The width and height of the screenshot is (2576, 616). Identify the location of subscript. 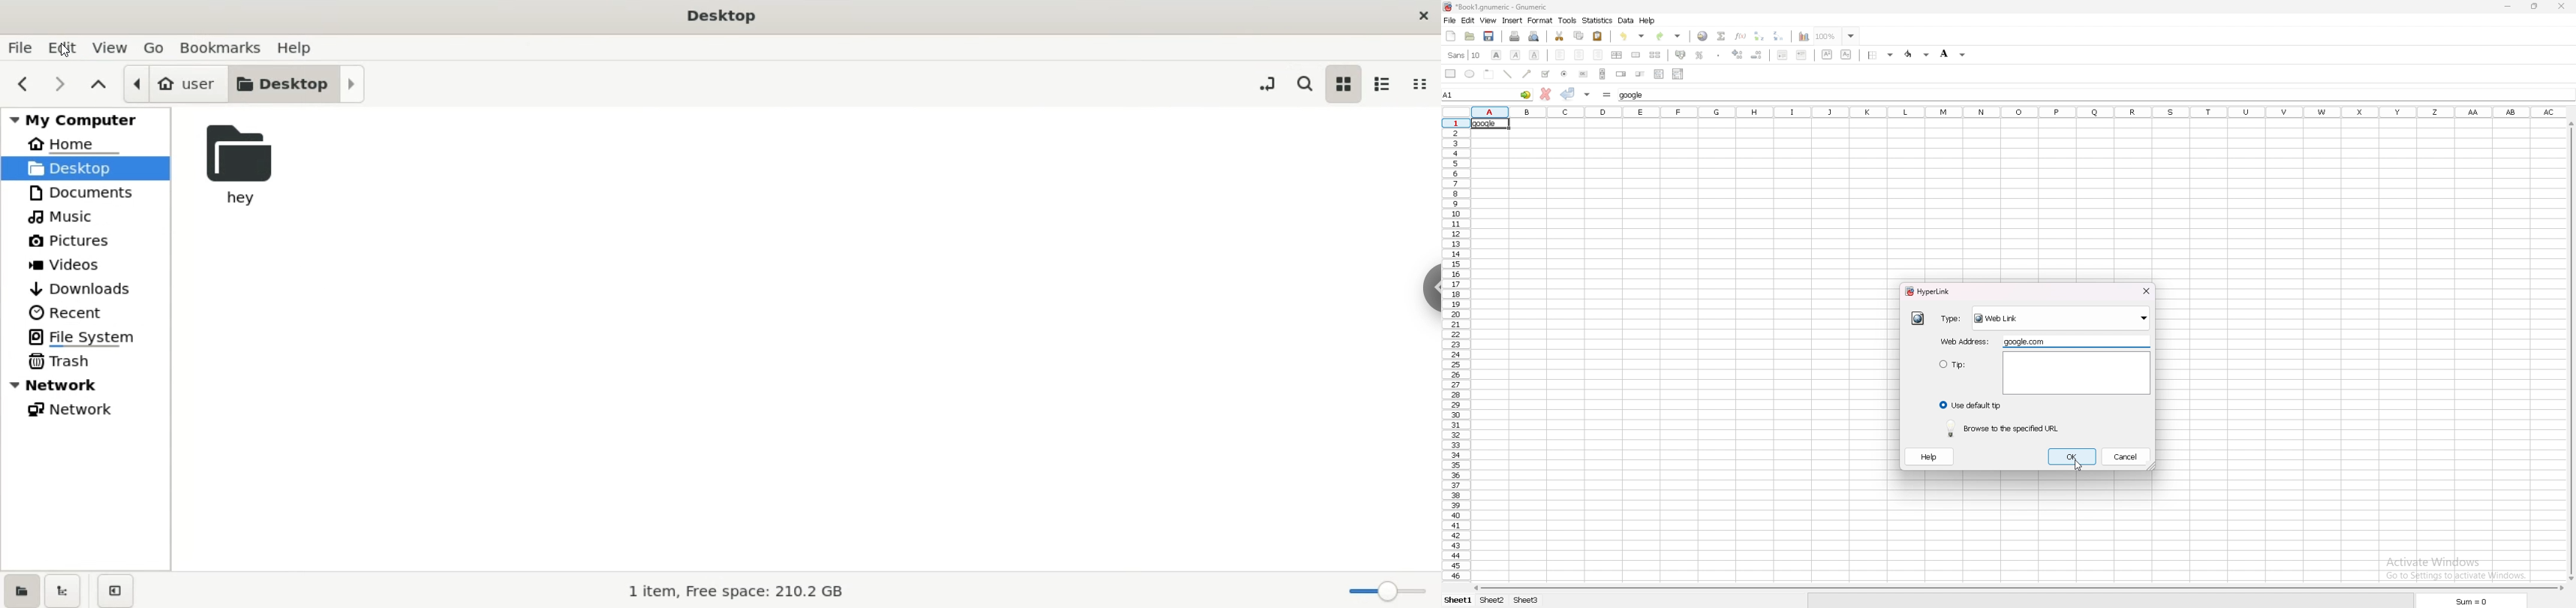
(1847, 54).